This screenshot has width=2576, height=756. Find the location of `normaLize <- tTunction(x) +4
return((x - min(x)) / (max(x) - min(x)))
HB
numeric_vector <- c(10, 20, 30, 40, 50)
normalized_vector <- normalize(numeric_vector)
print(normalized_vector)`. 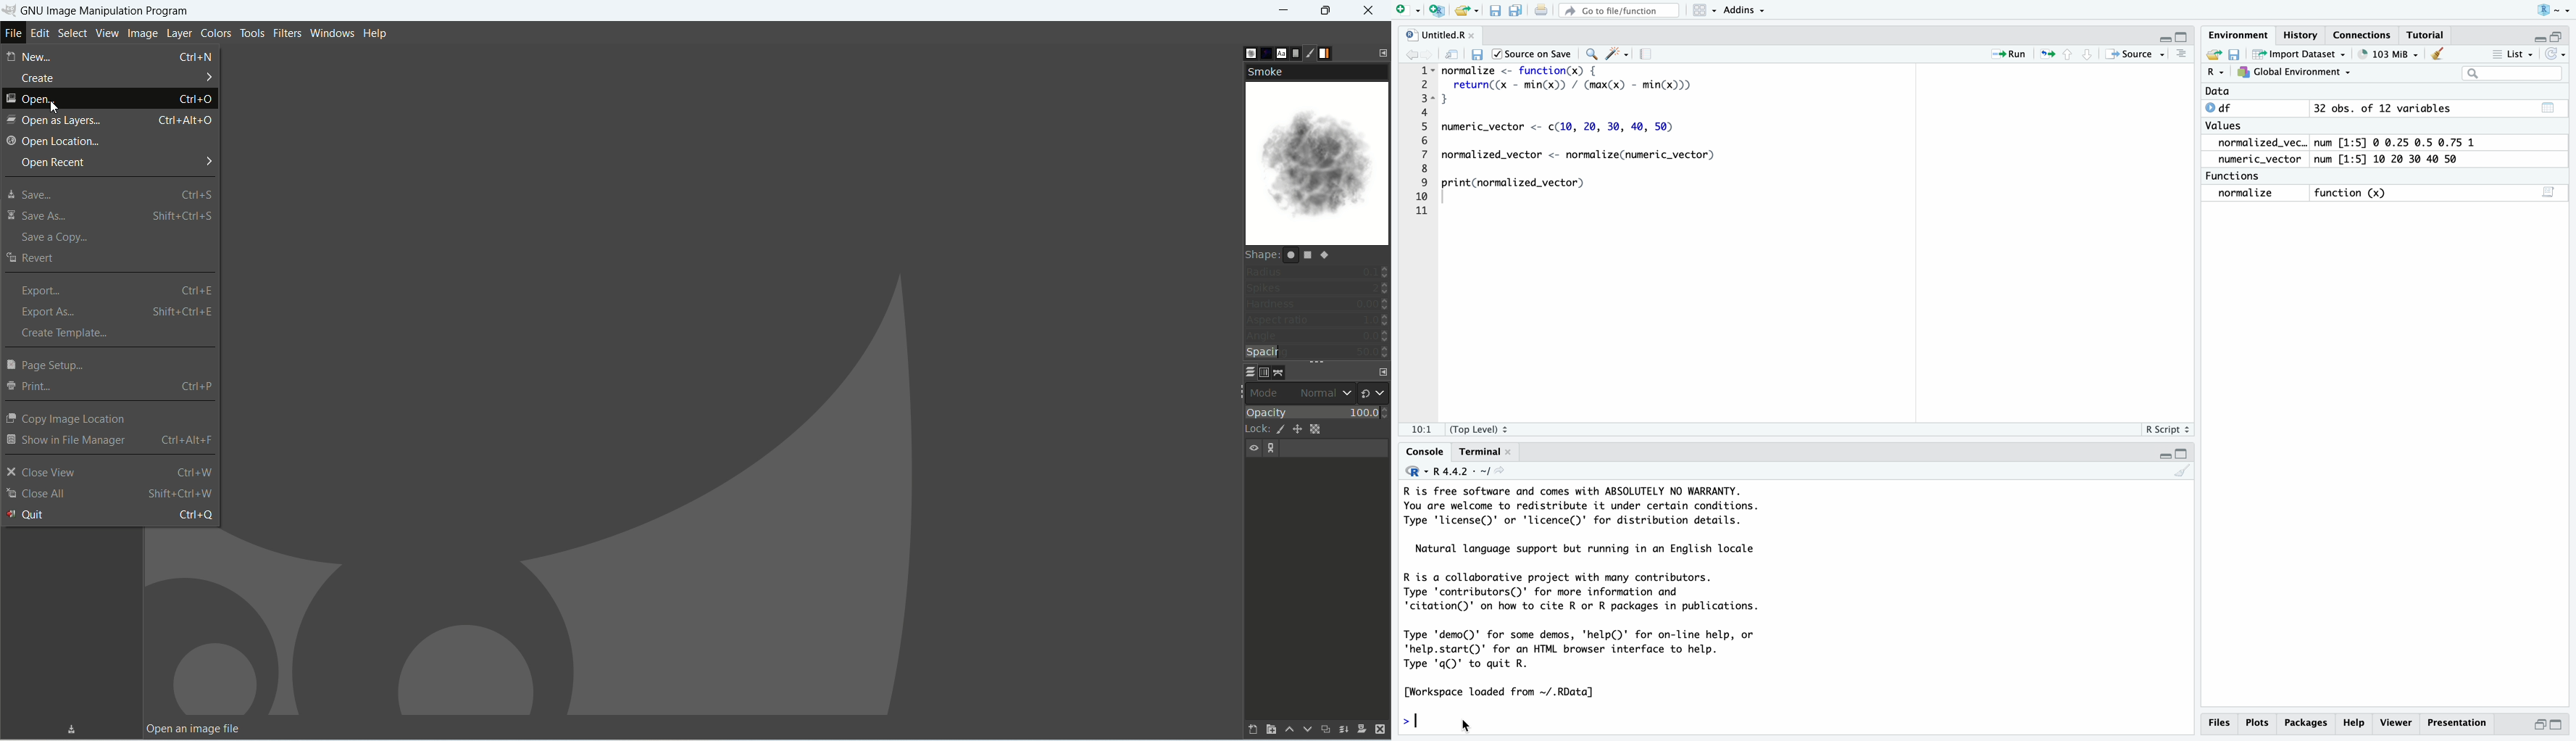

normaLize <- tTunction(x) +4
return((x - min(x)) / (max(x) - min(x)))
HB
numeric_vector <- c(10, 20, 30, 40, 50)
normalized_vector <- normalize(numeric_vector)
print(normalized_vector) is located at coordinates (1597, 144).